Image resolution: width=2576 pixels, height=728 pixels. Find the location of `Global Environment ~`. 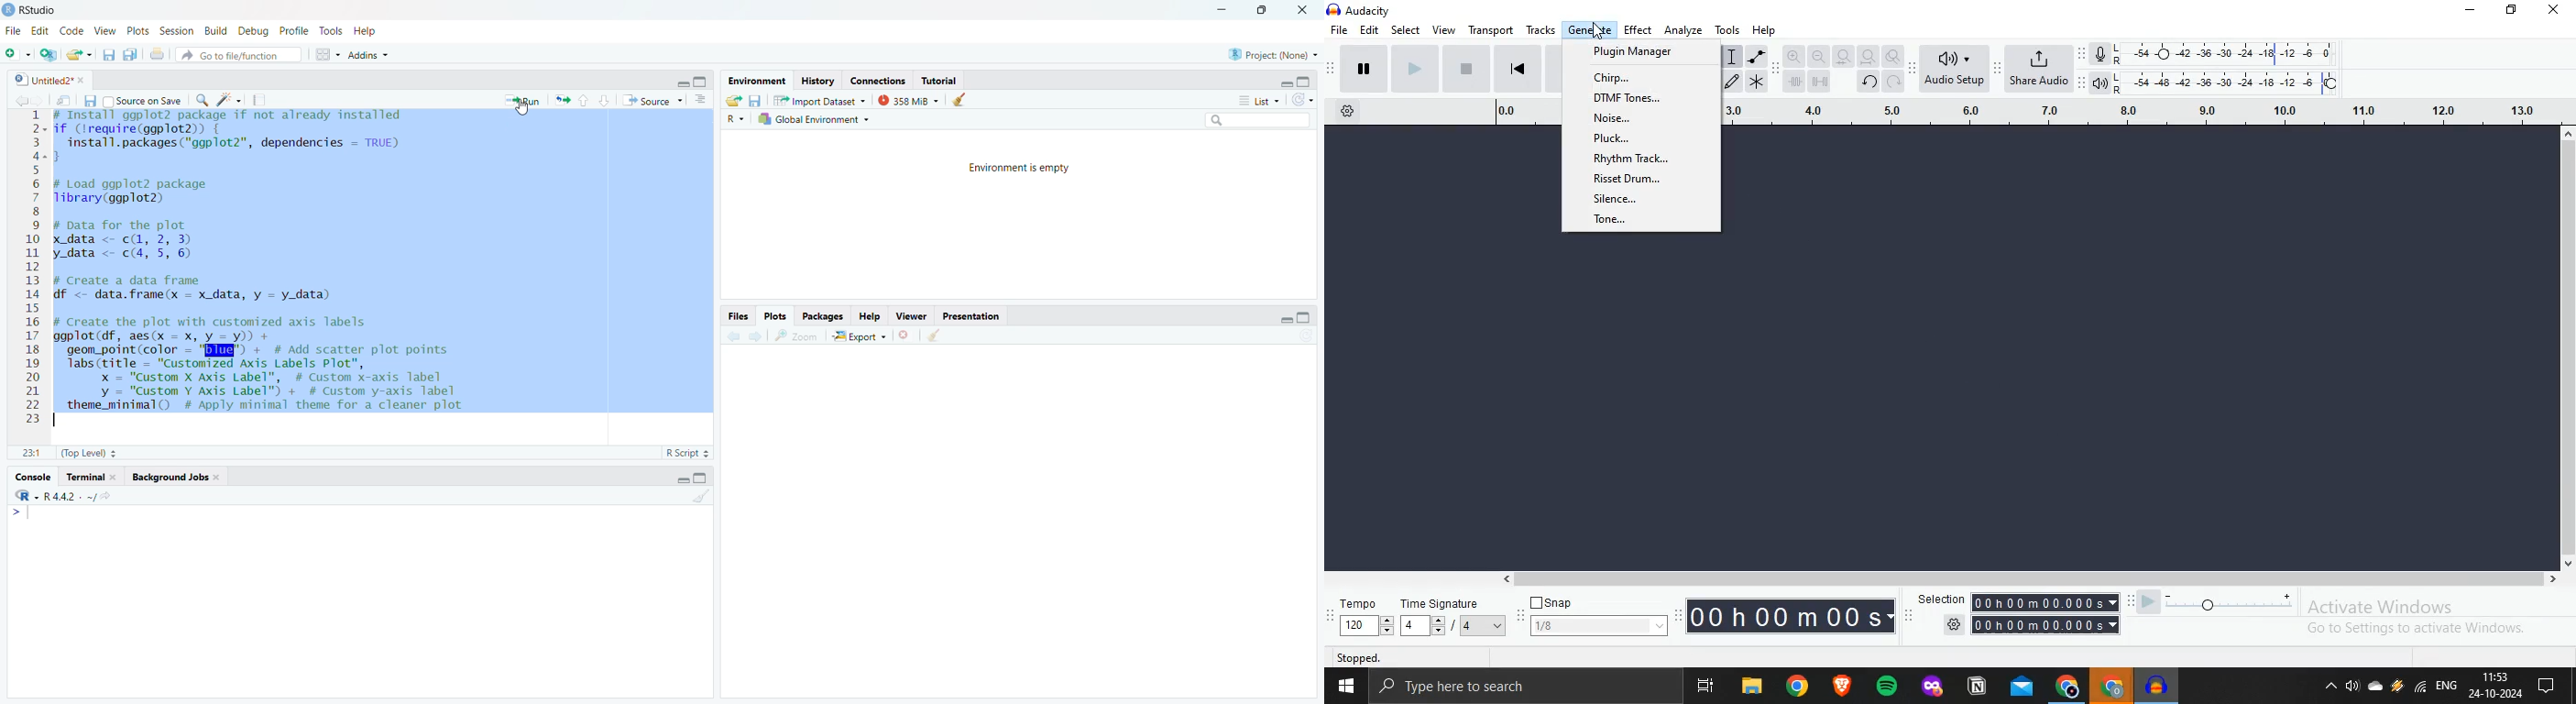

Global Environment ~ is located at coordinates (814, 119).